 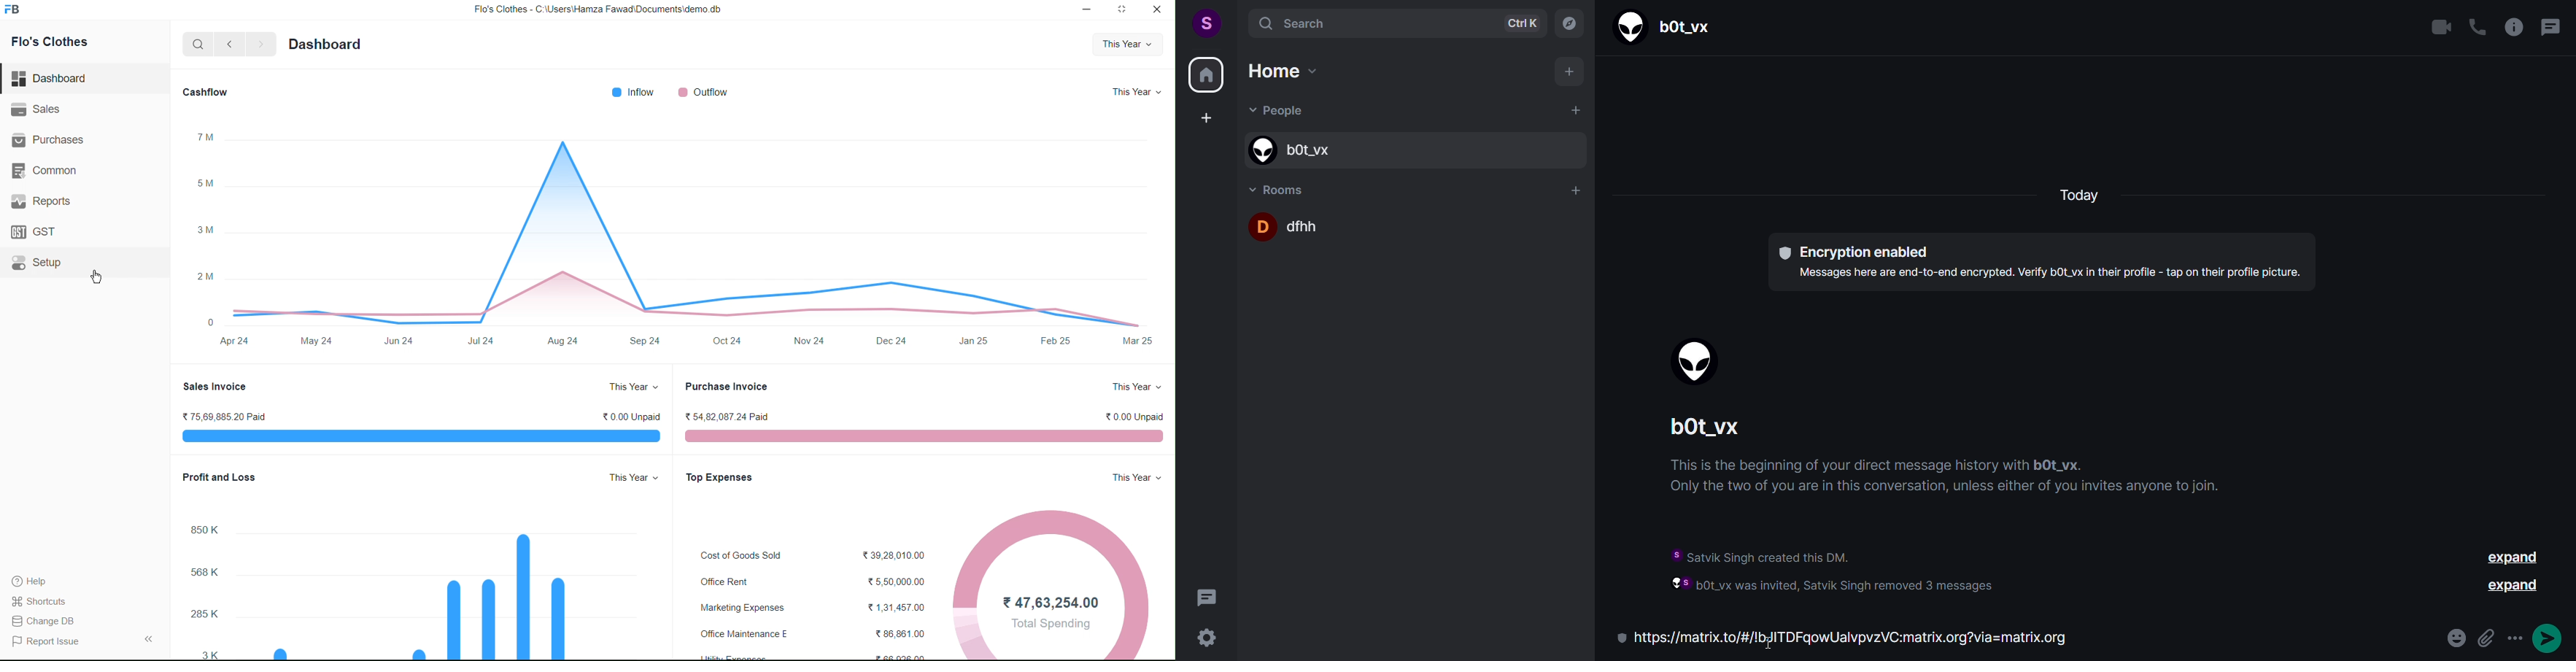 What do you see at coordinates (261, 45) in the screenshot?
I see `Forward` at bounding box center [261, 45].